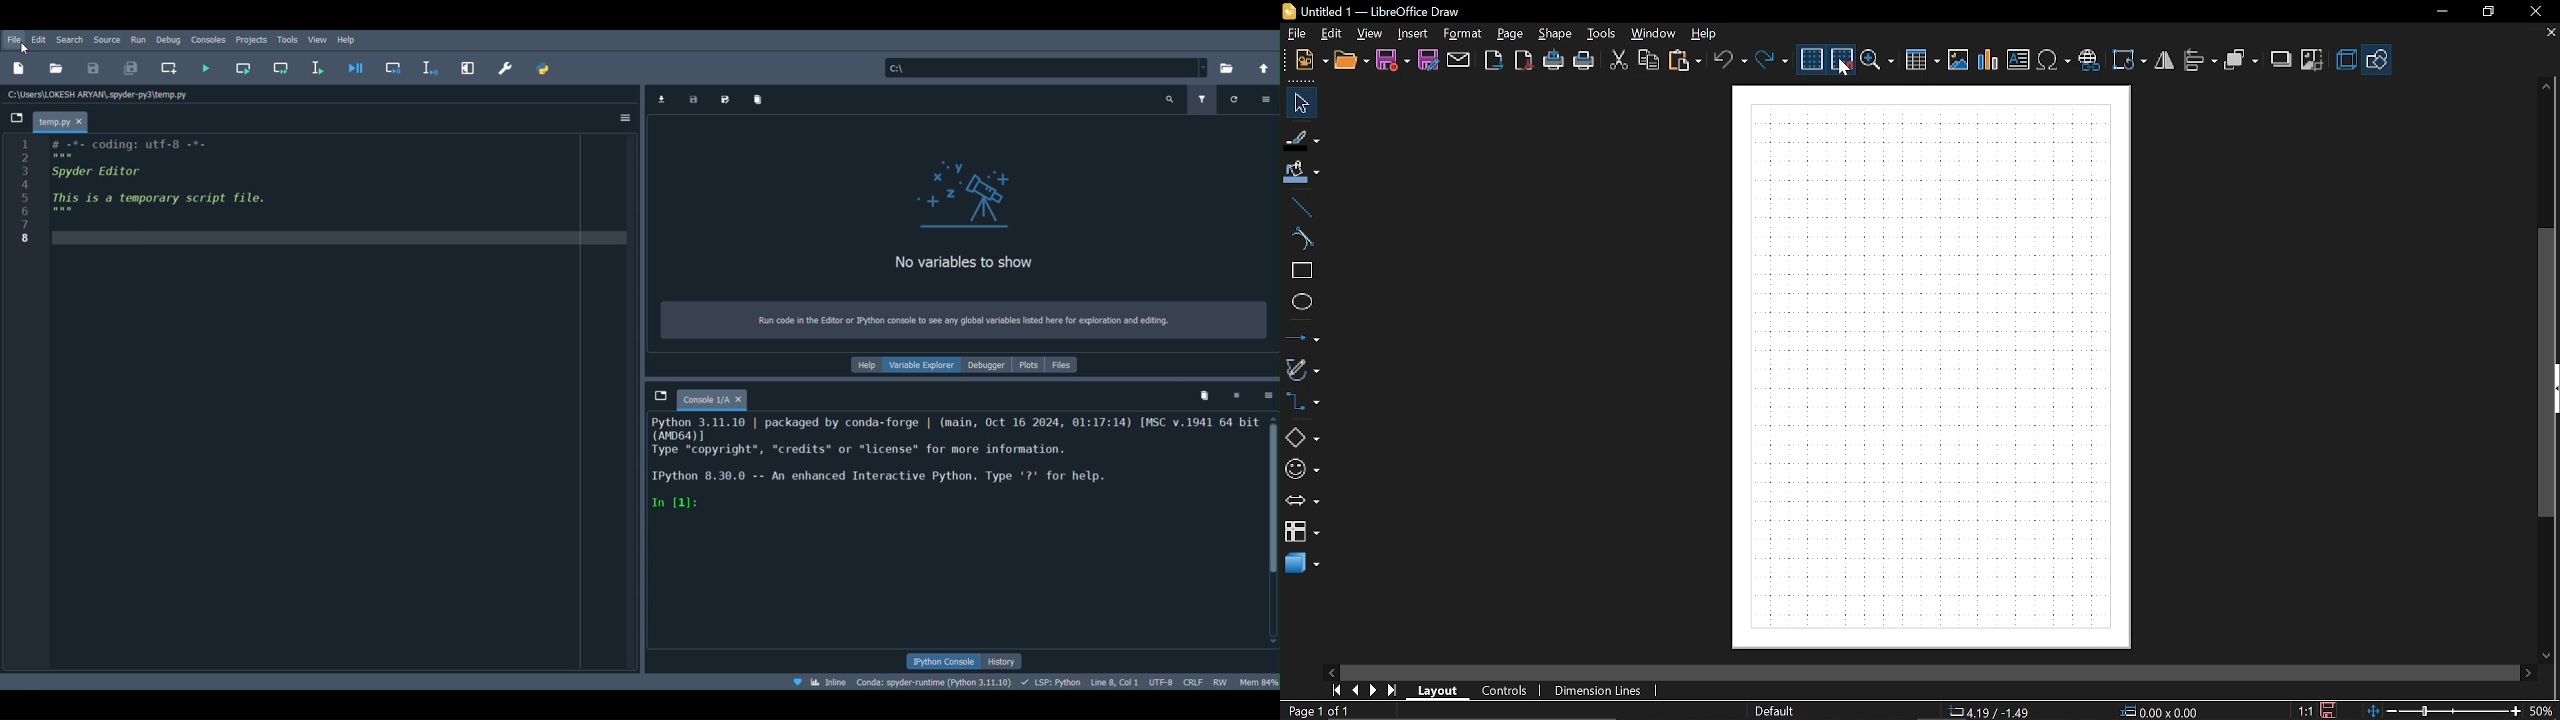 The width and height of the screenshot is (2576, 728). Describe the element at coordinates (923, 367) in the screenshot. I see `Variable explorer` at that location.